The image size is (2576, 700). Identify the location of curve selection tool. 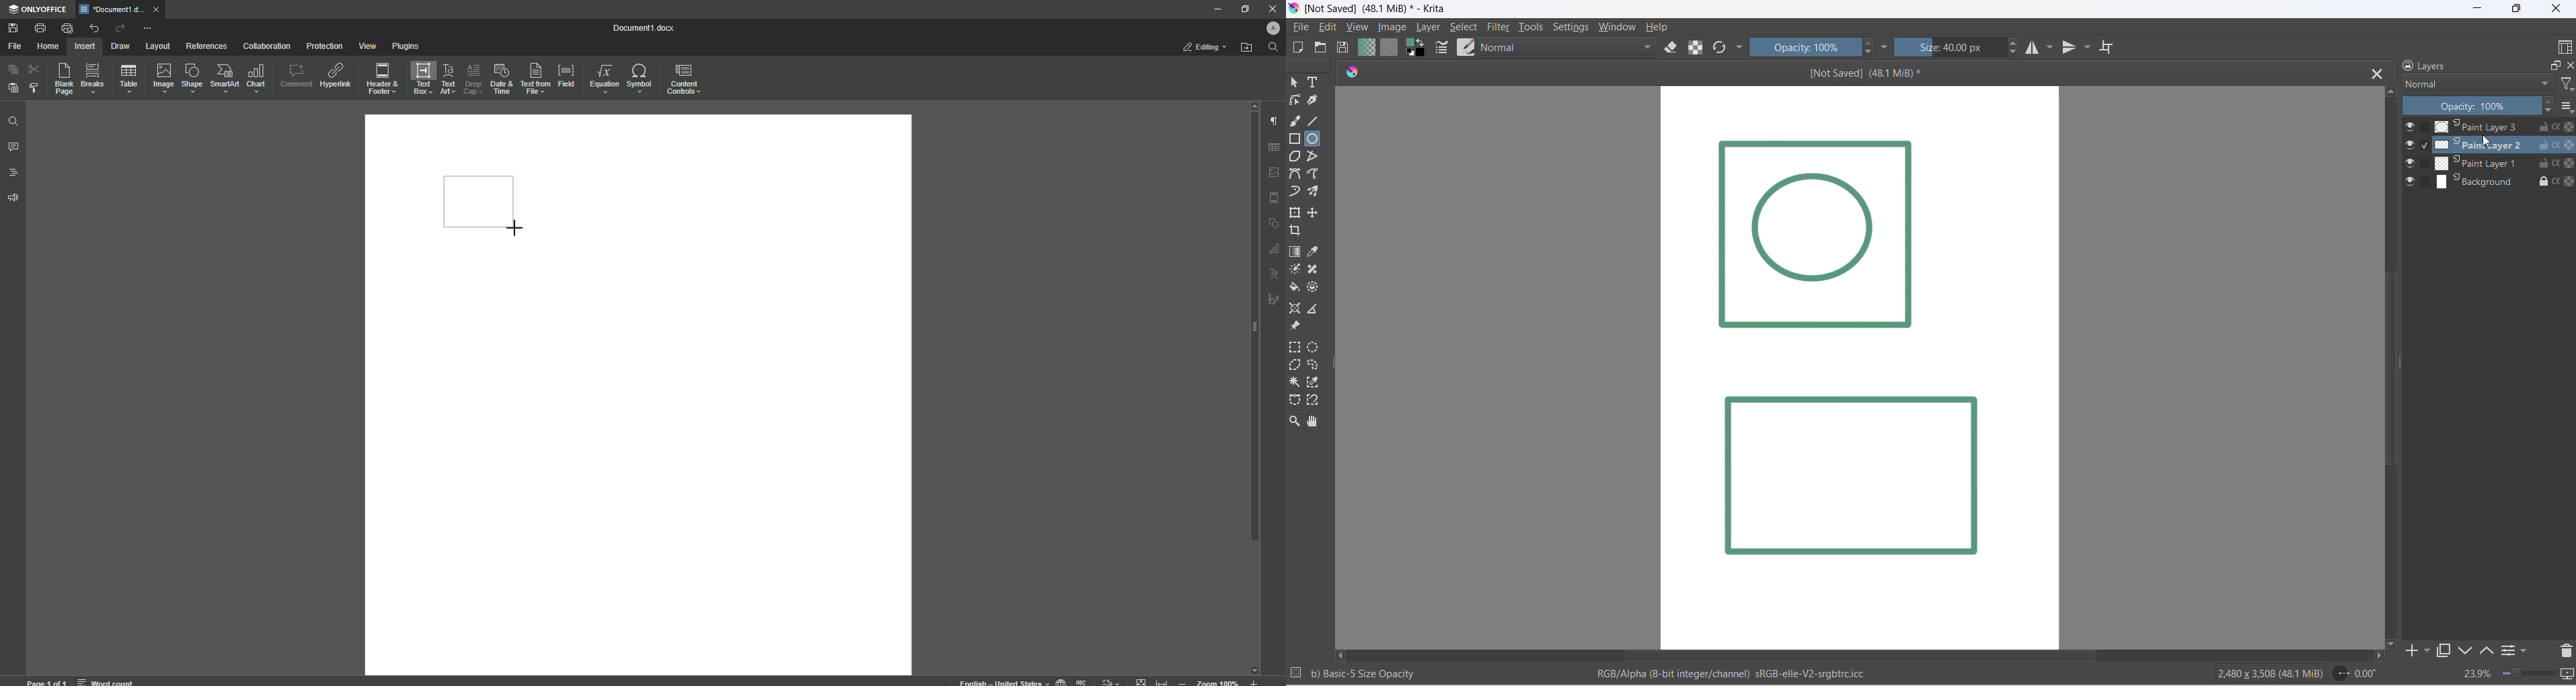
(1317, 367).